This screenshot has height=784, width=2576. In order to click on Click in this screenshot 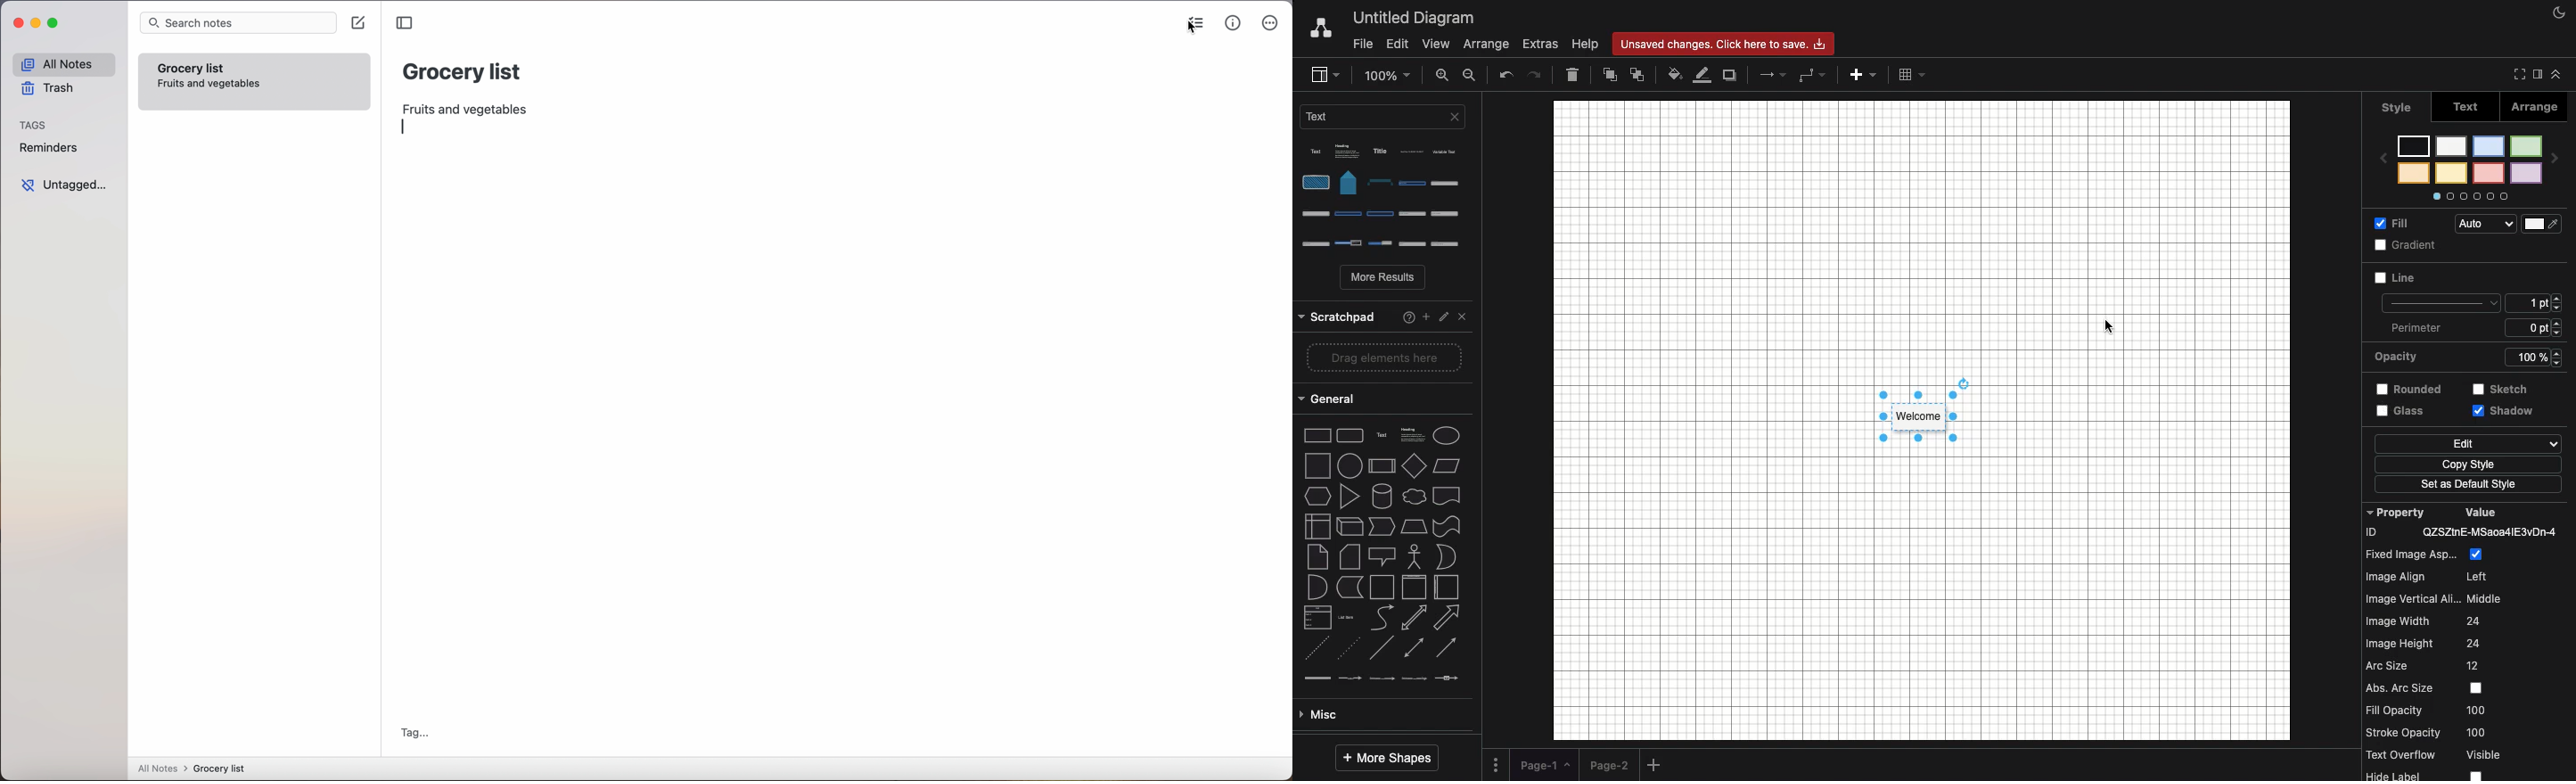, I will do `click(2506, 417)`.